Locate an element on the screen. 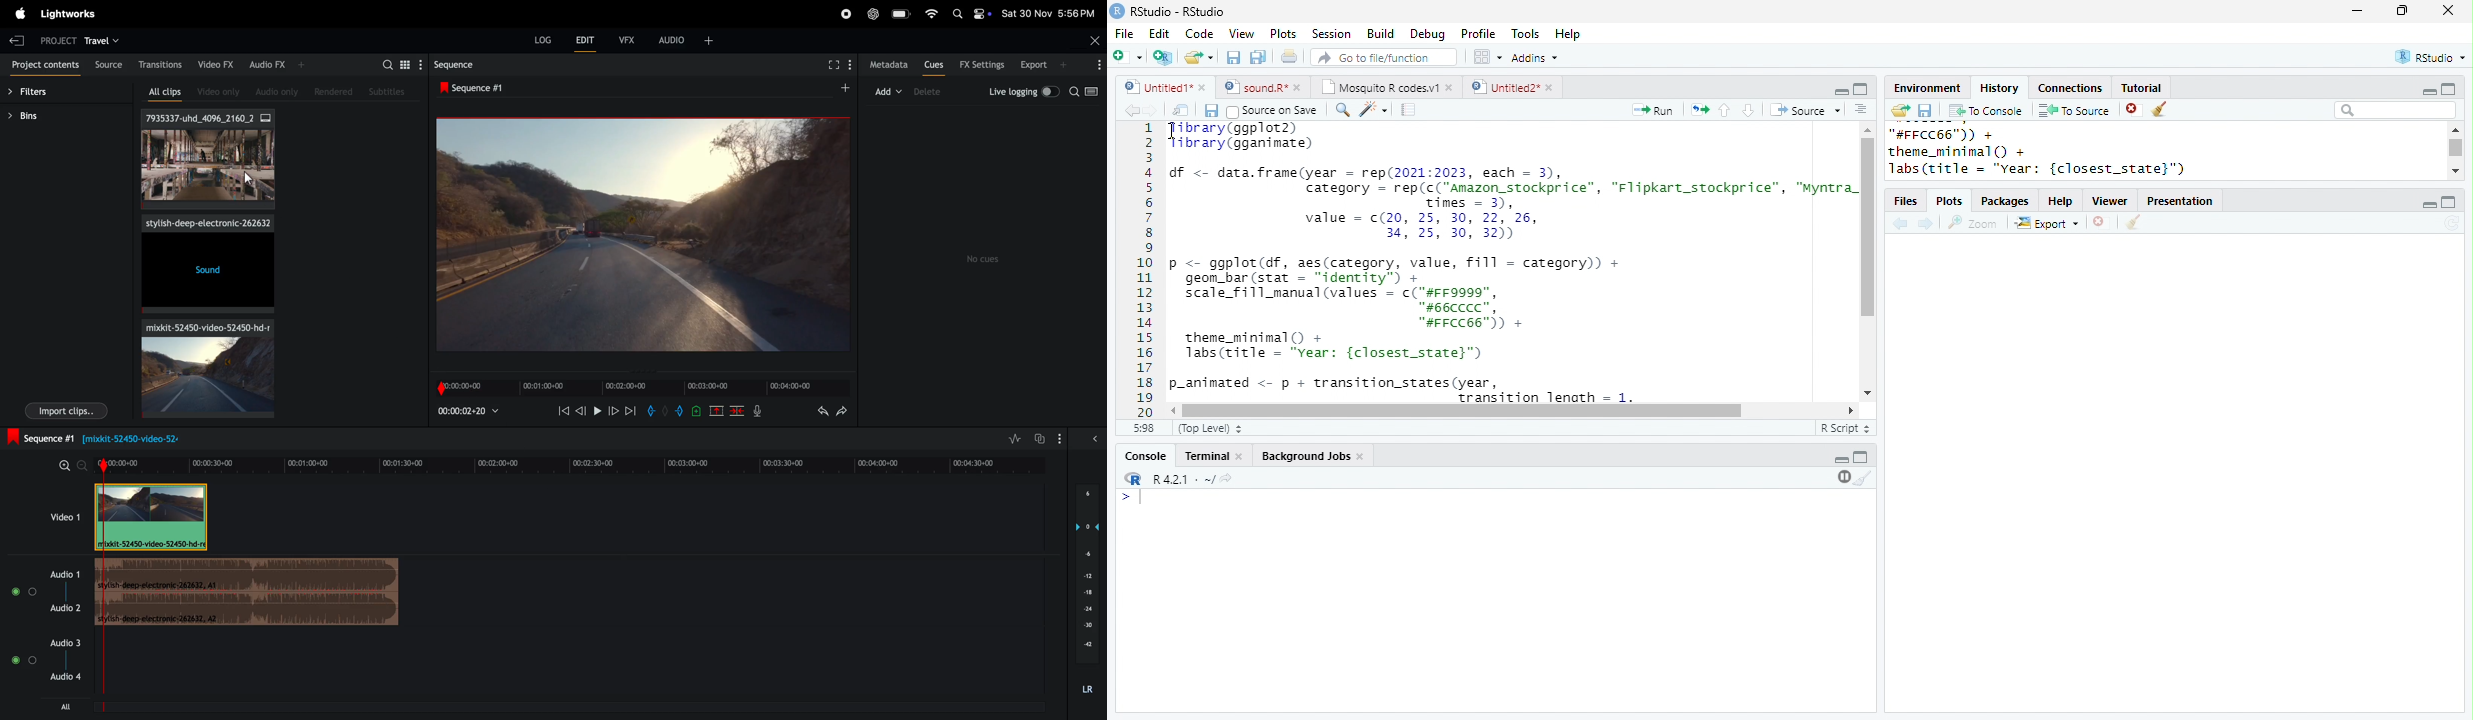 The height and width of the screenshot is (728, 2492). Tutorial is located at coordinates (2142, 88).